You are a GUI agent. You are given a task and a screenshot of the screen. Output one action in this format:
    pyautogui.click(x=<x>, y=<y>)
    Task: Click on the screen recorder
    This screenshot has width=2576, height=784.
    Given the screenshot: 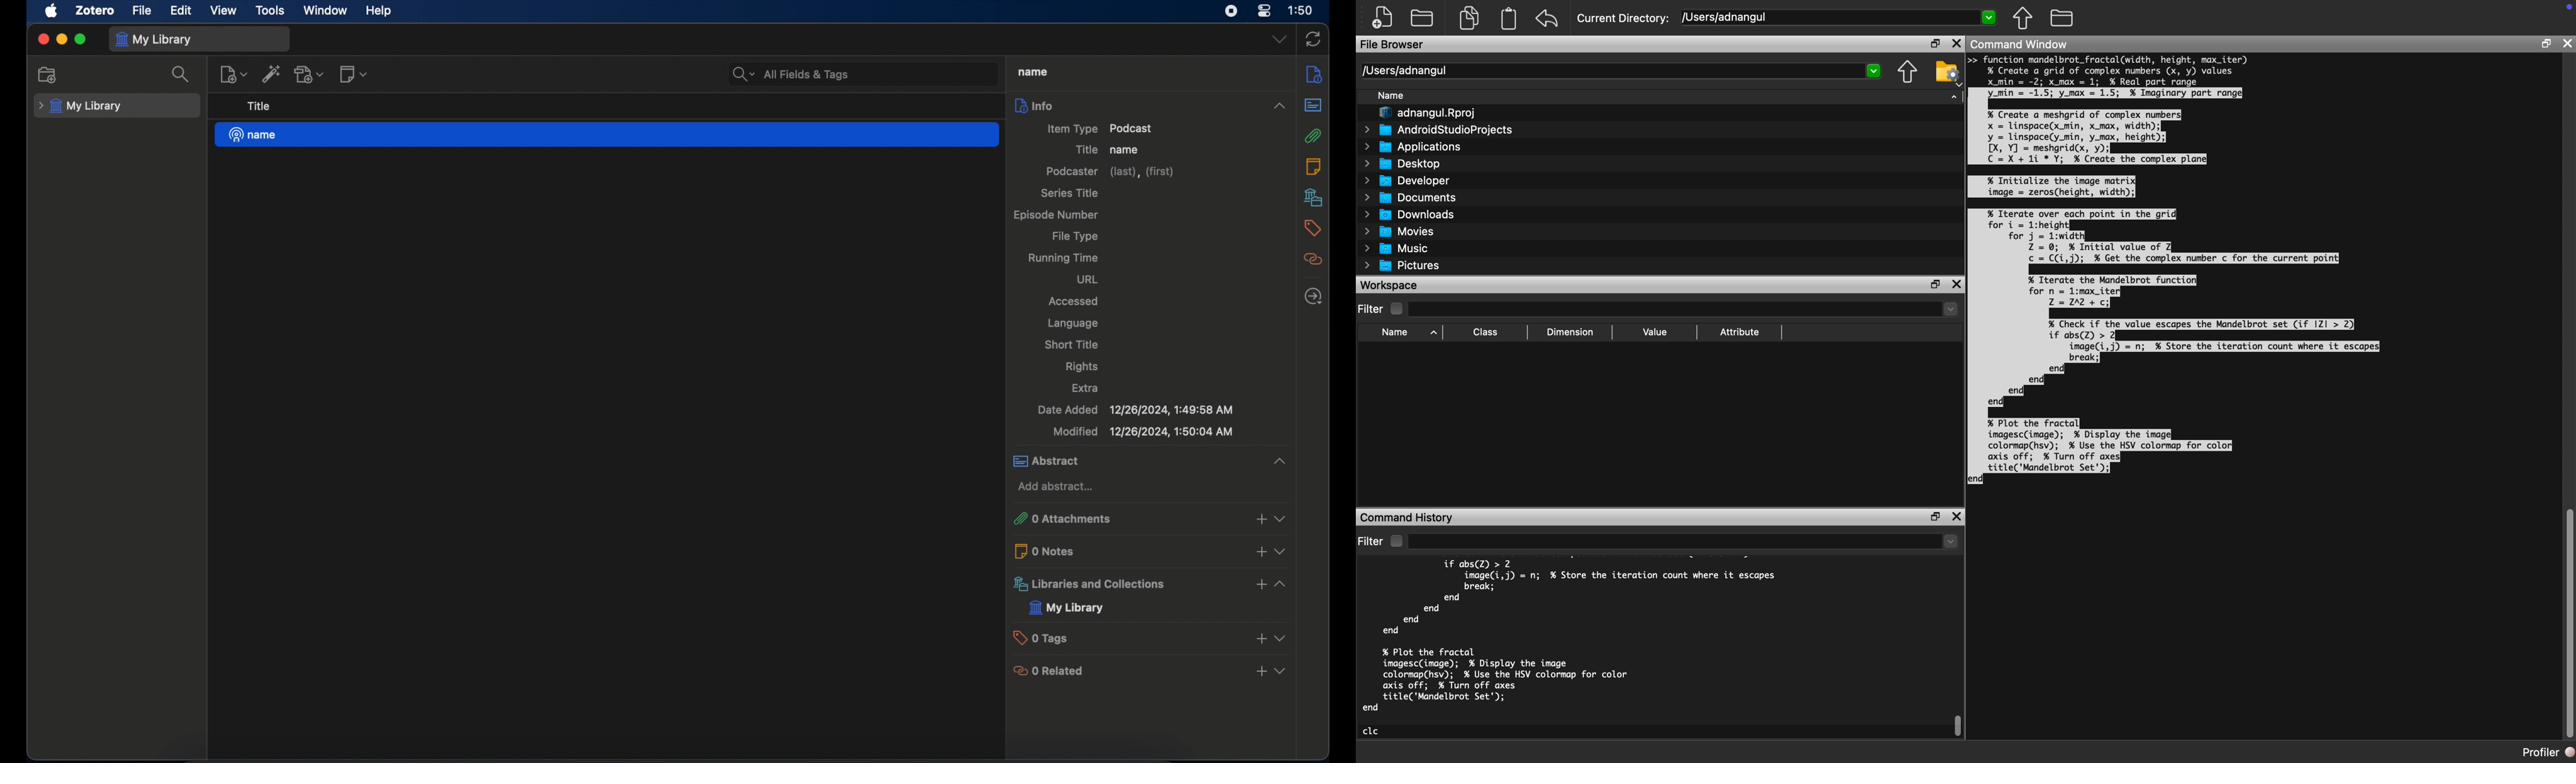 What is the action you would take?
    pyautogui.click(x=1230, y=11)
    